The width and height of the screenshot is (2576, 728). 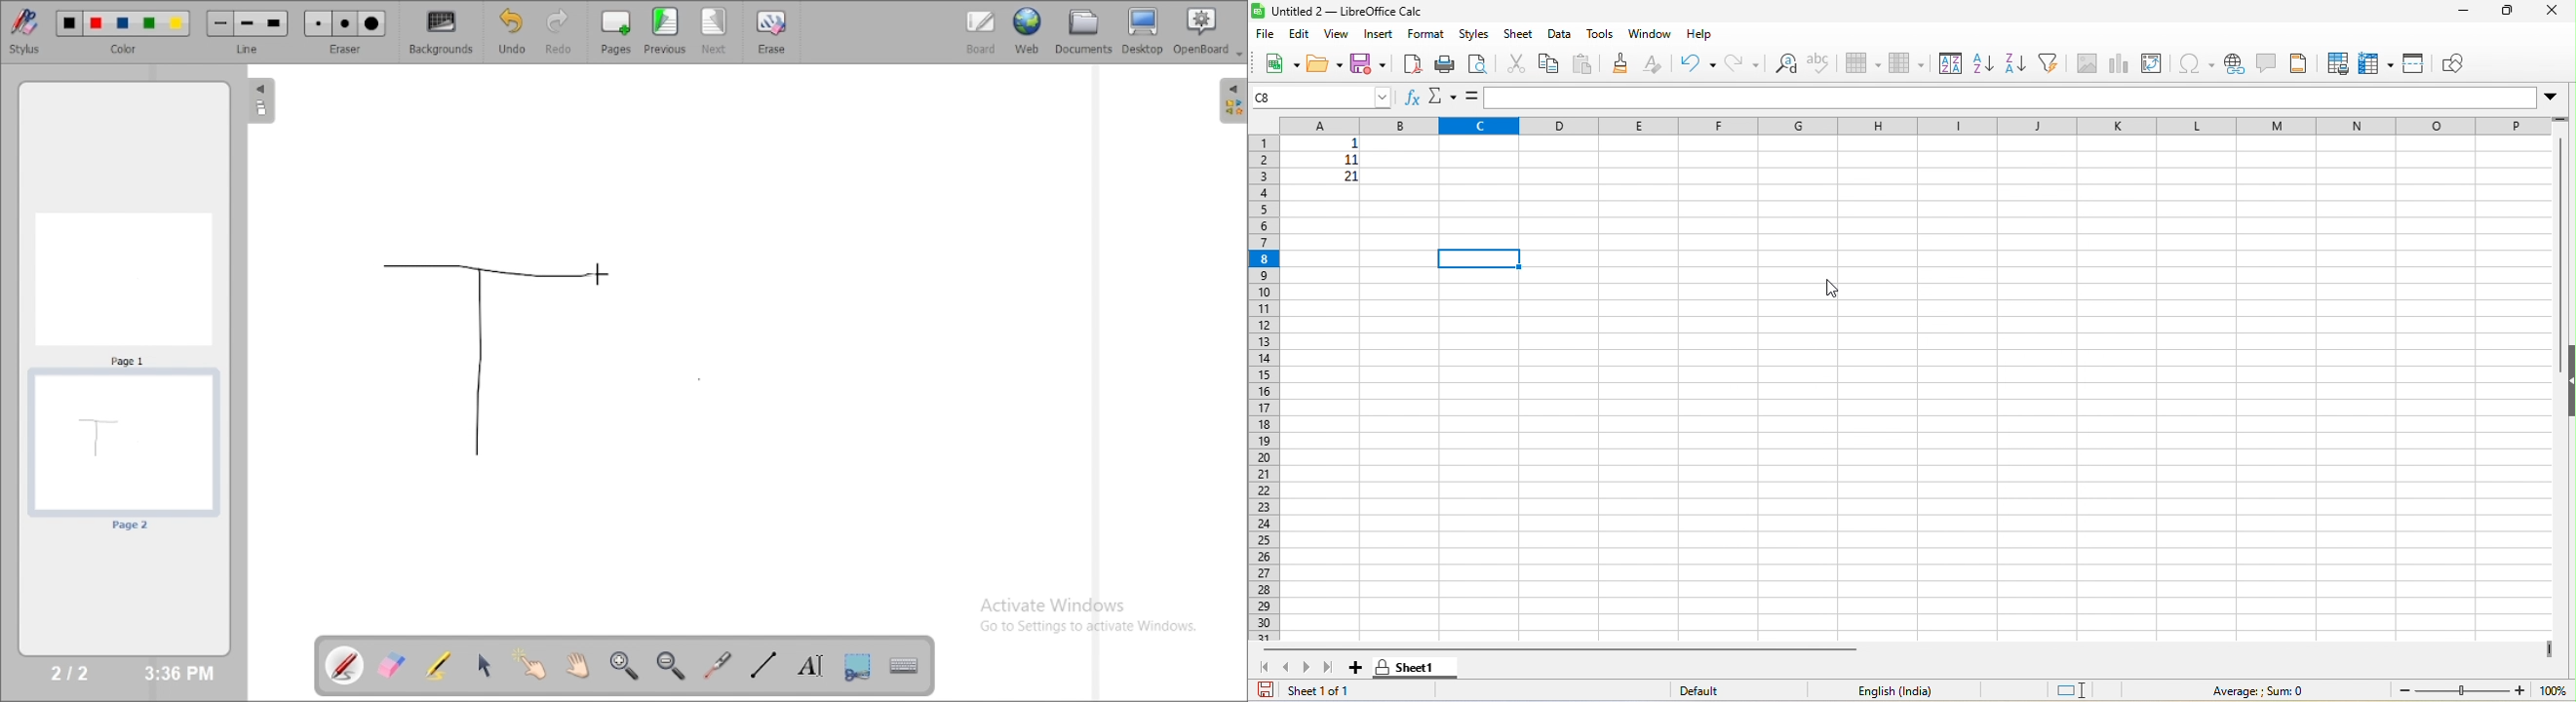 I want to click on clone, so click(x=1634, y=63).